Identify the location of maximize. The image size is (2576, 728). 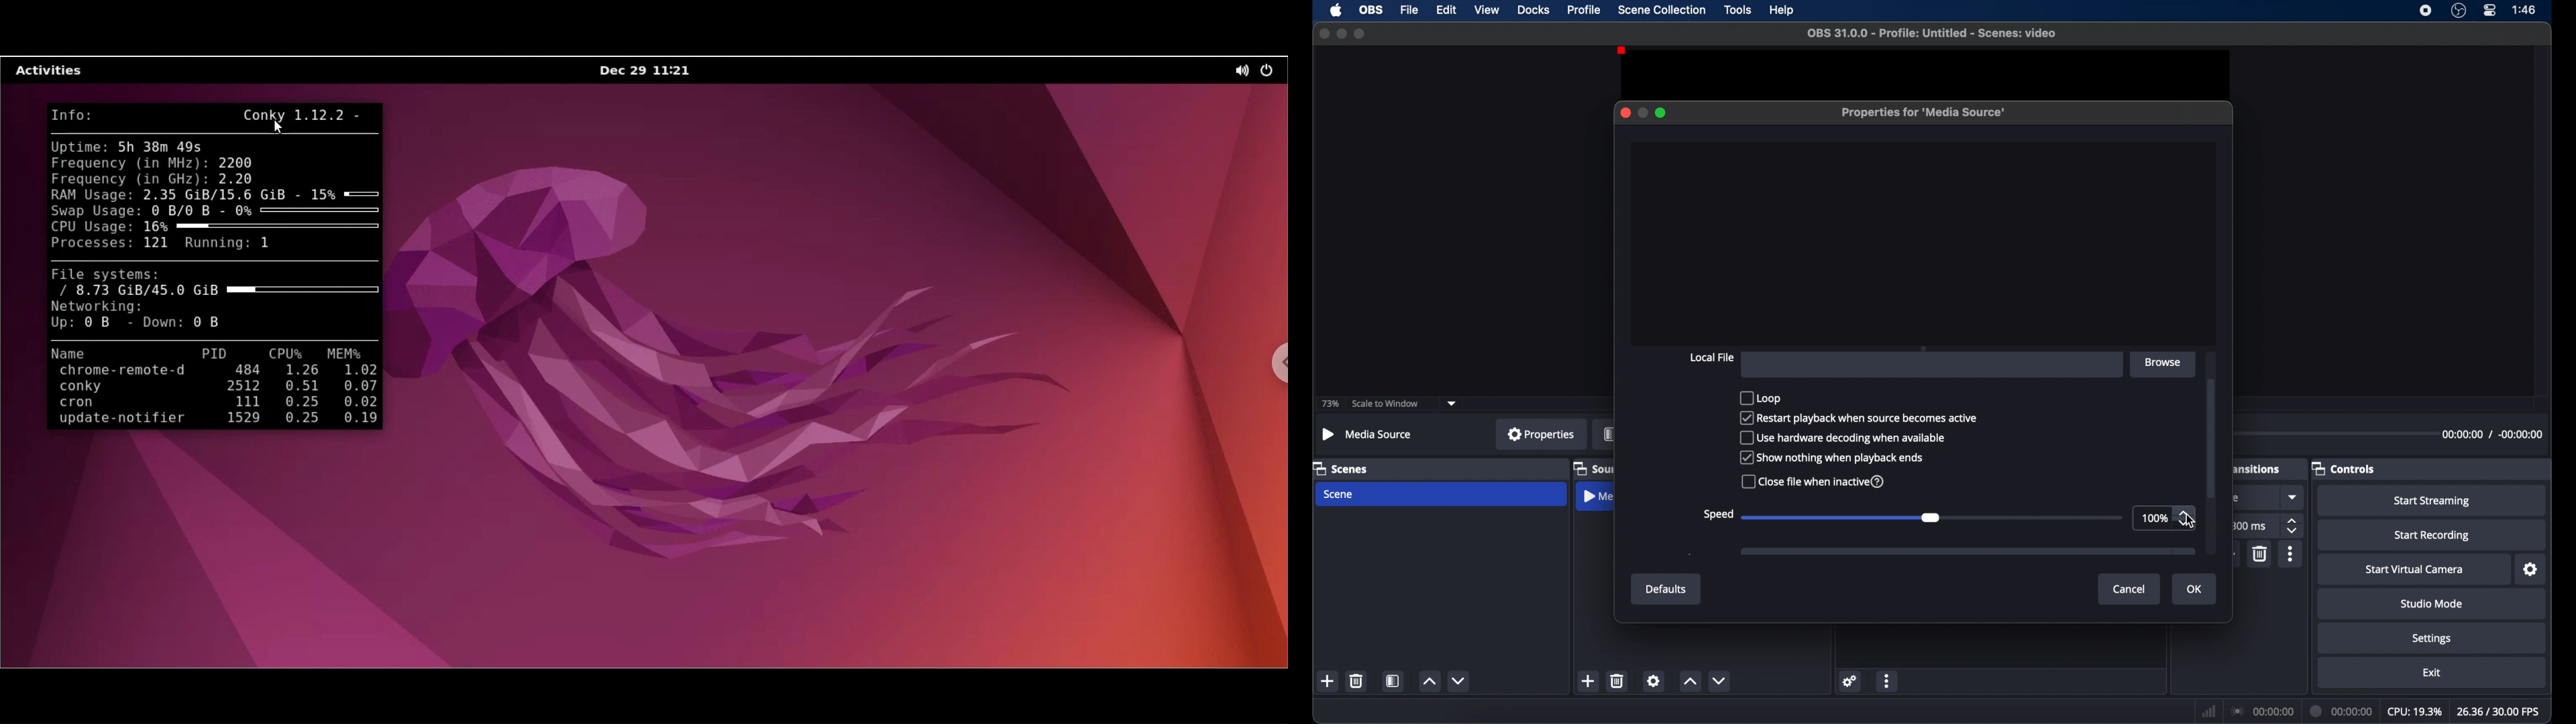
(1360, 34).